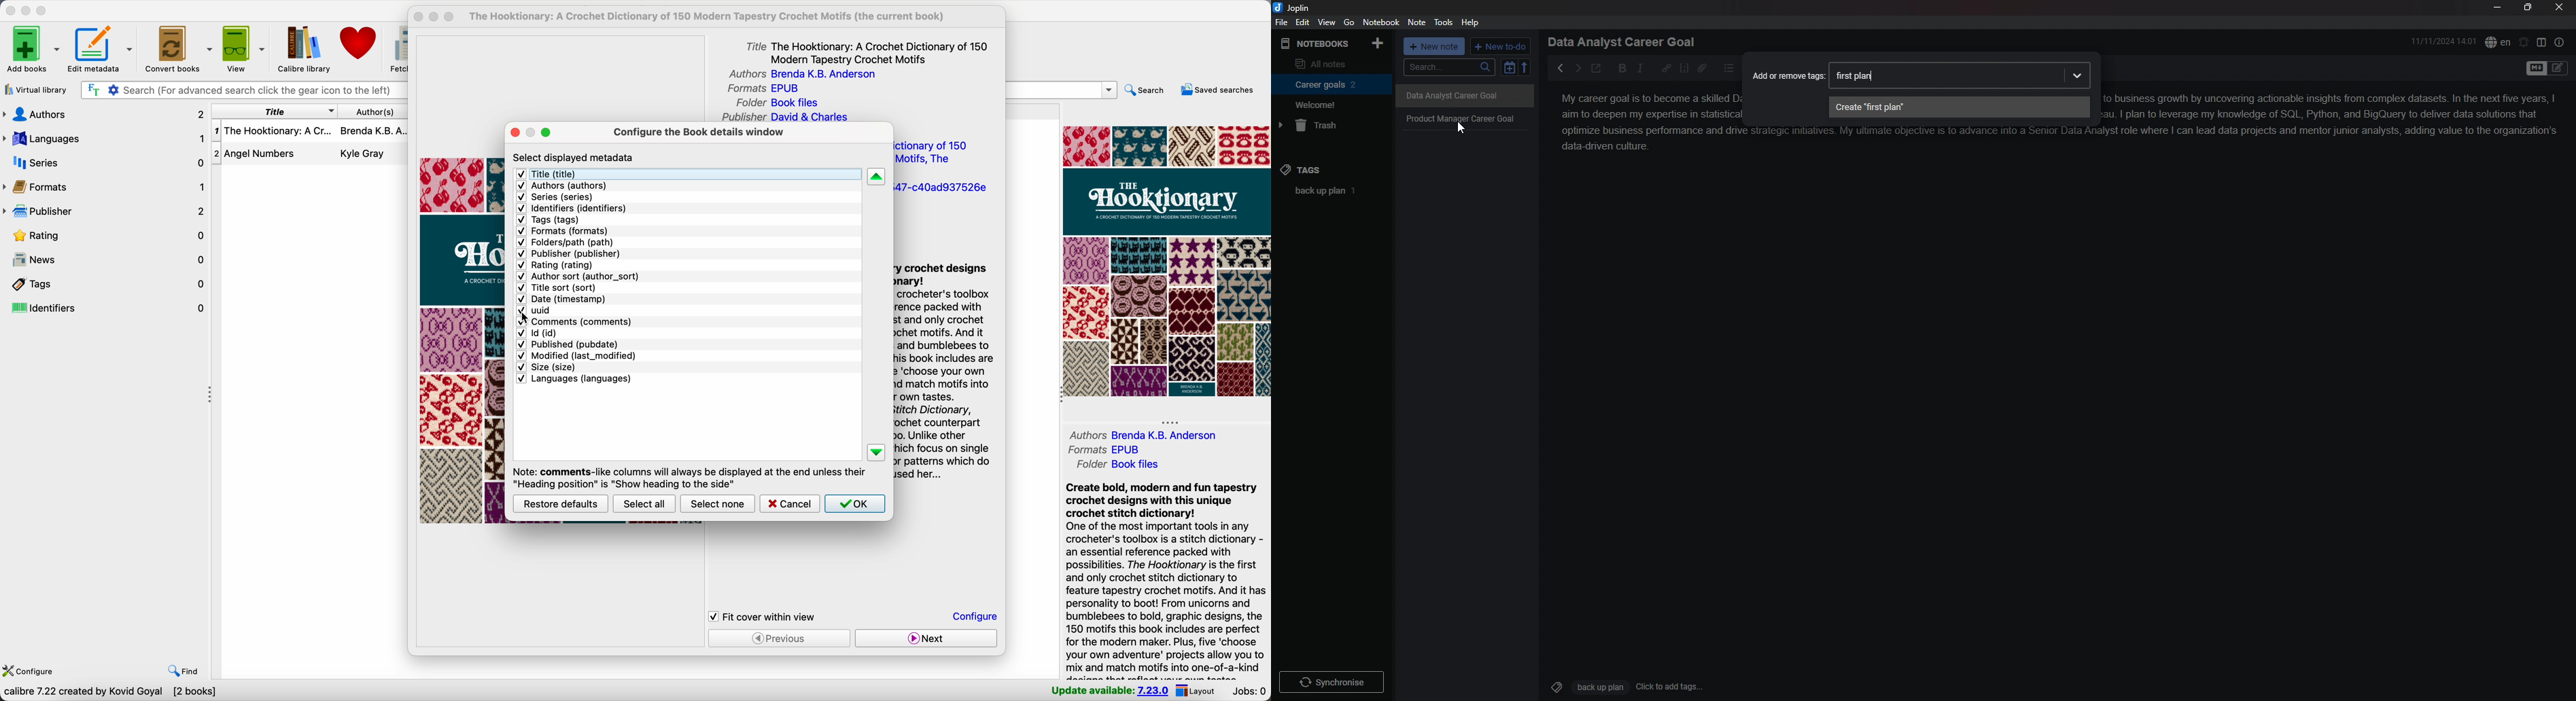 The width and height of the screenshot is (2576, 728). What do you see at coordinates (1702, 69) in the screenshot?
I see `attachment` at bounding box center [1702, 69].